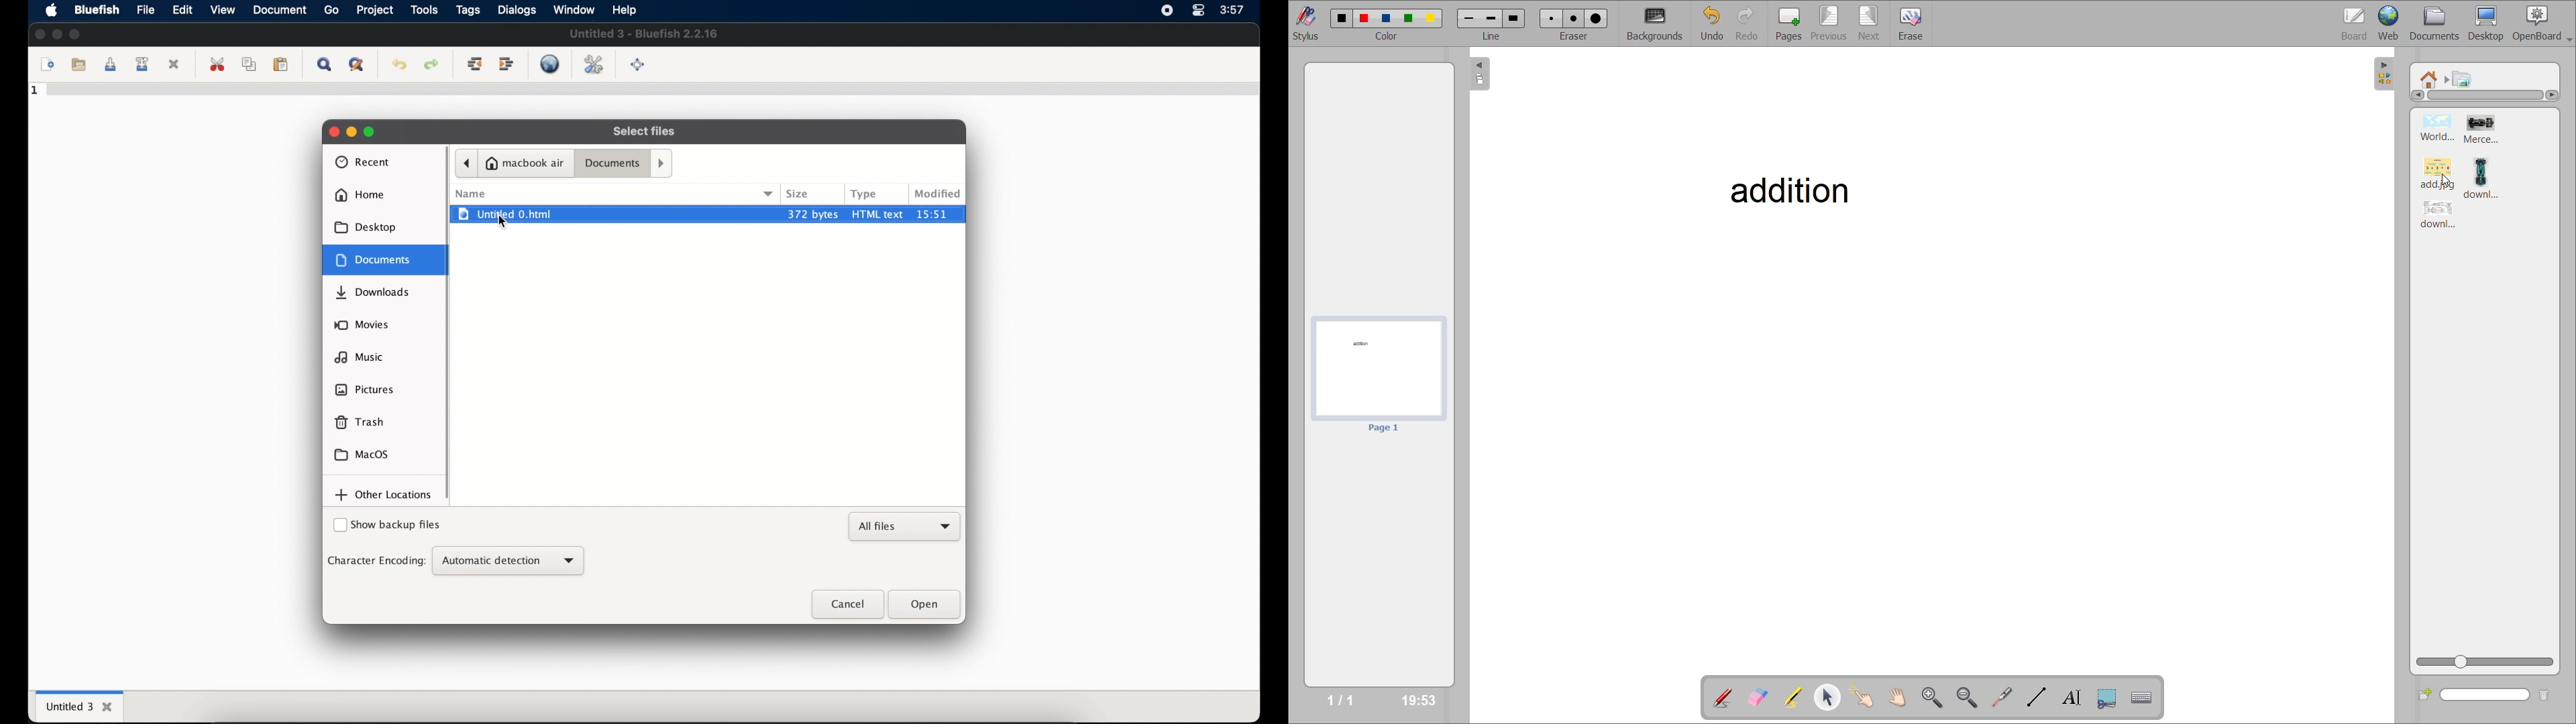  Describe the element at coordinates (281, 65) in the screenshot. I see `paste` at that location.